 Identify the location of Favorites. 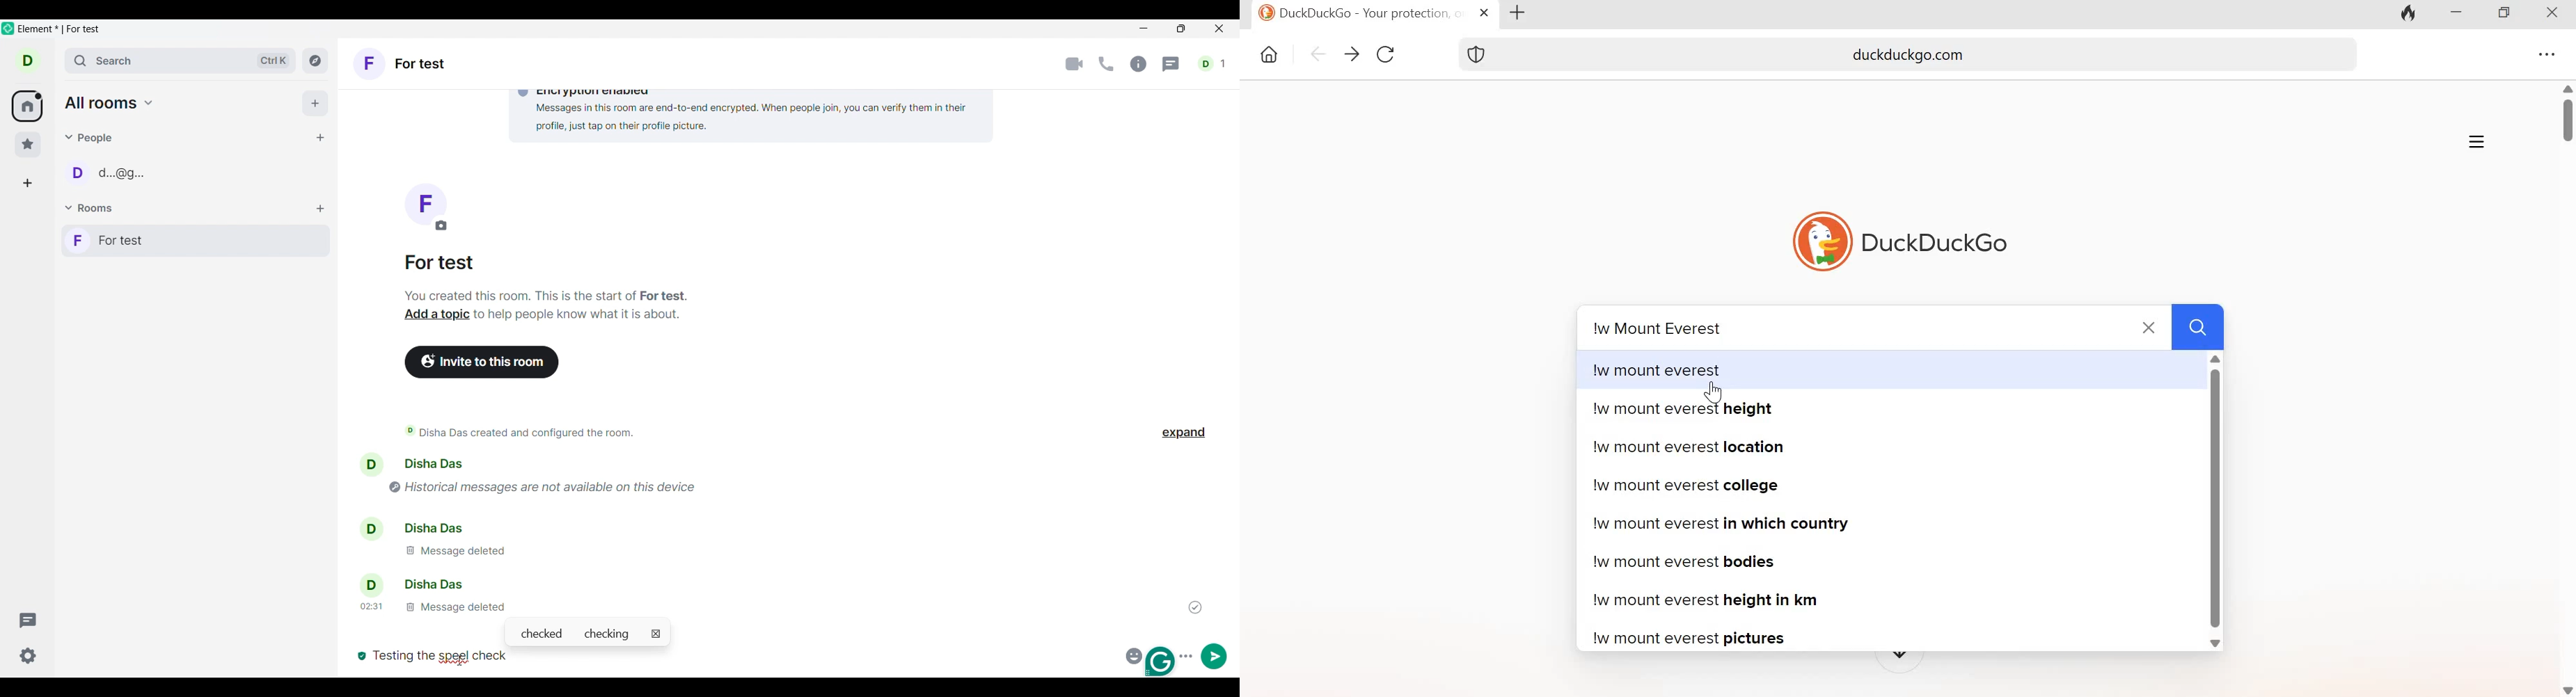
(28, 145).